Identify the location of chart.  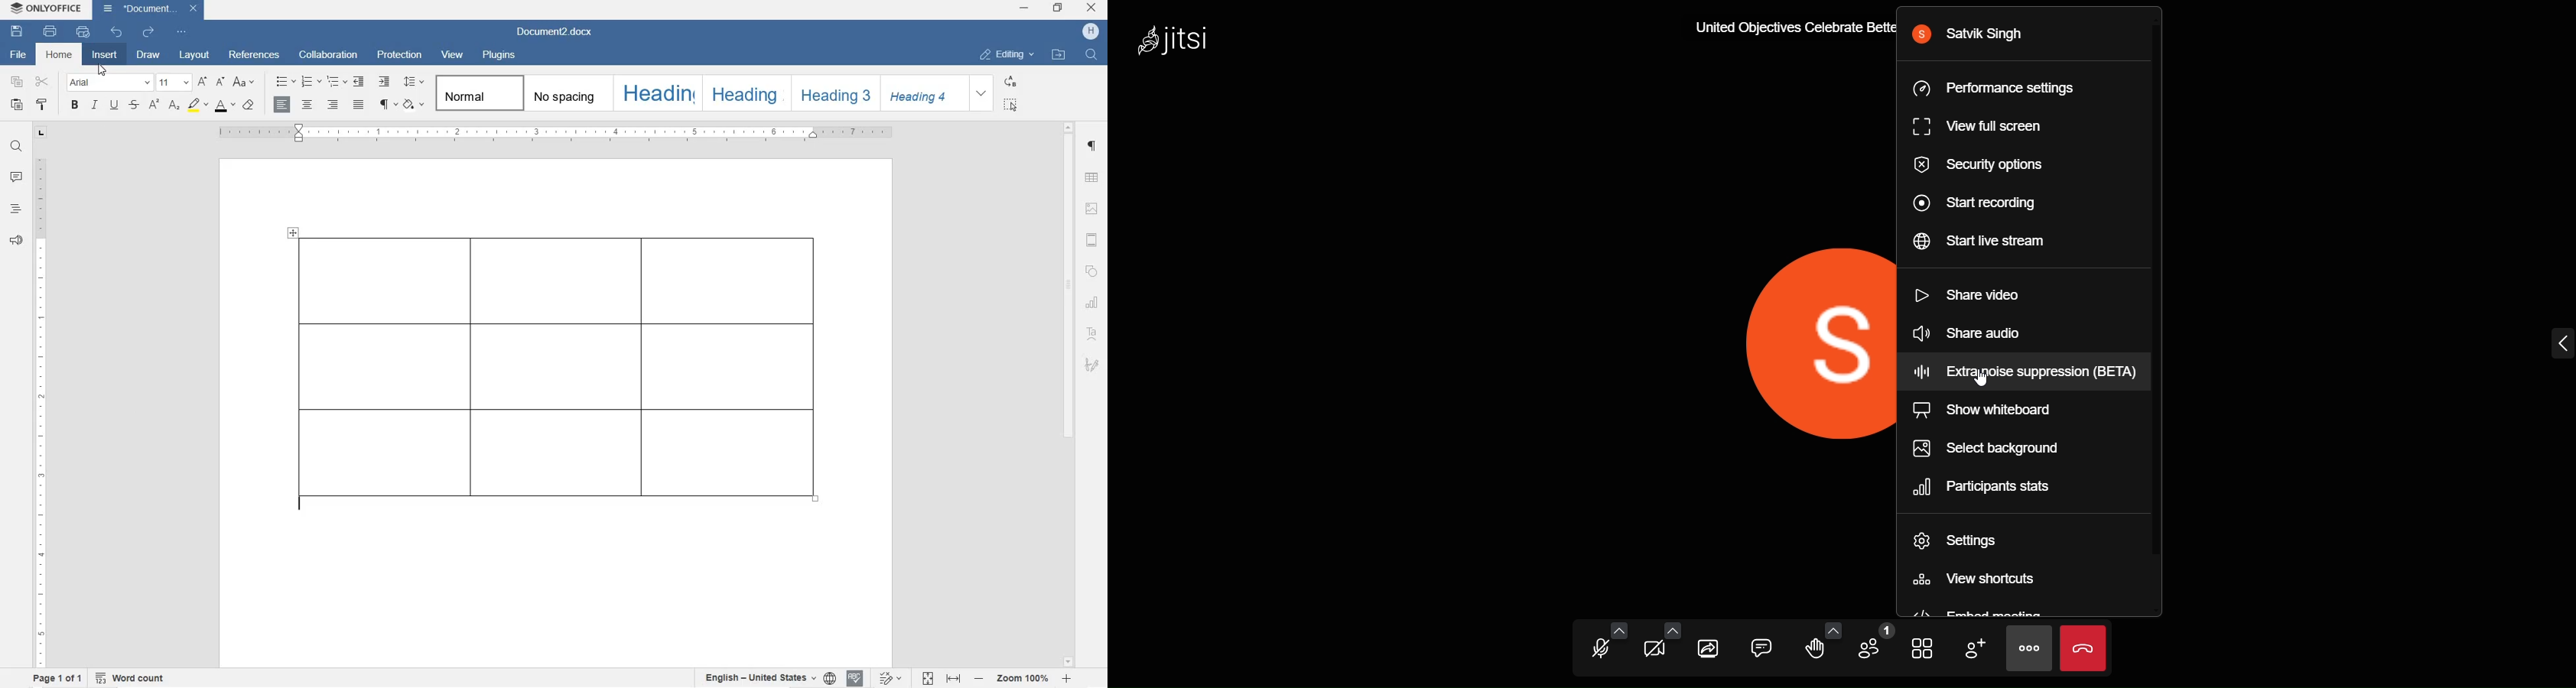
(1094, 302).